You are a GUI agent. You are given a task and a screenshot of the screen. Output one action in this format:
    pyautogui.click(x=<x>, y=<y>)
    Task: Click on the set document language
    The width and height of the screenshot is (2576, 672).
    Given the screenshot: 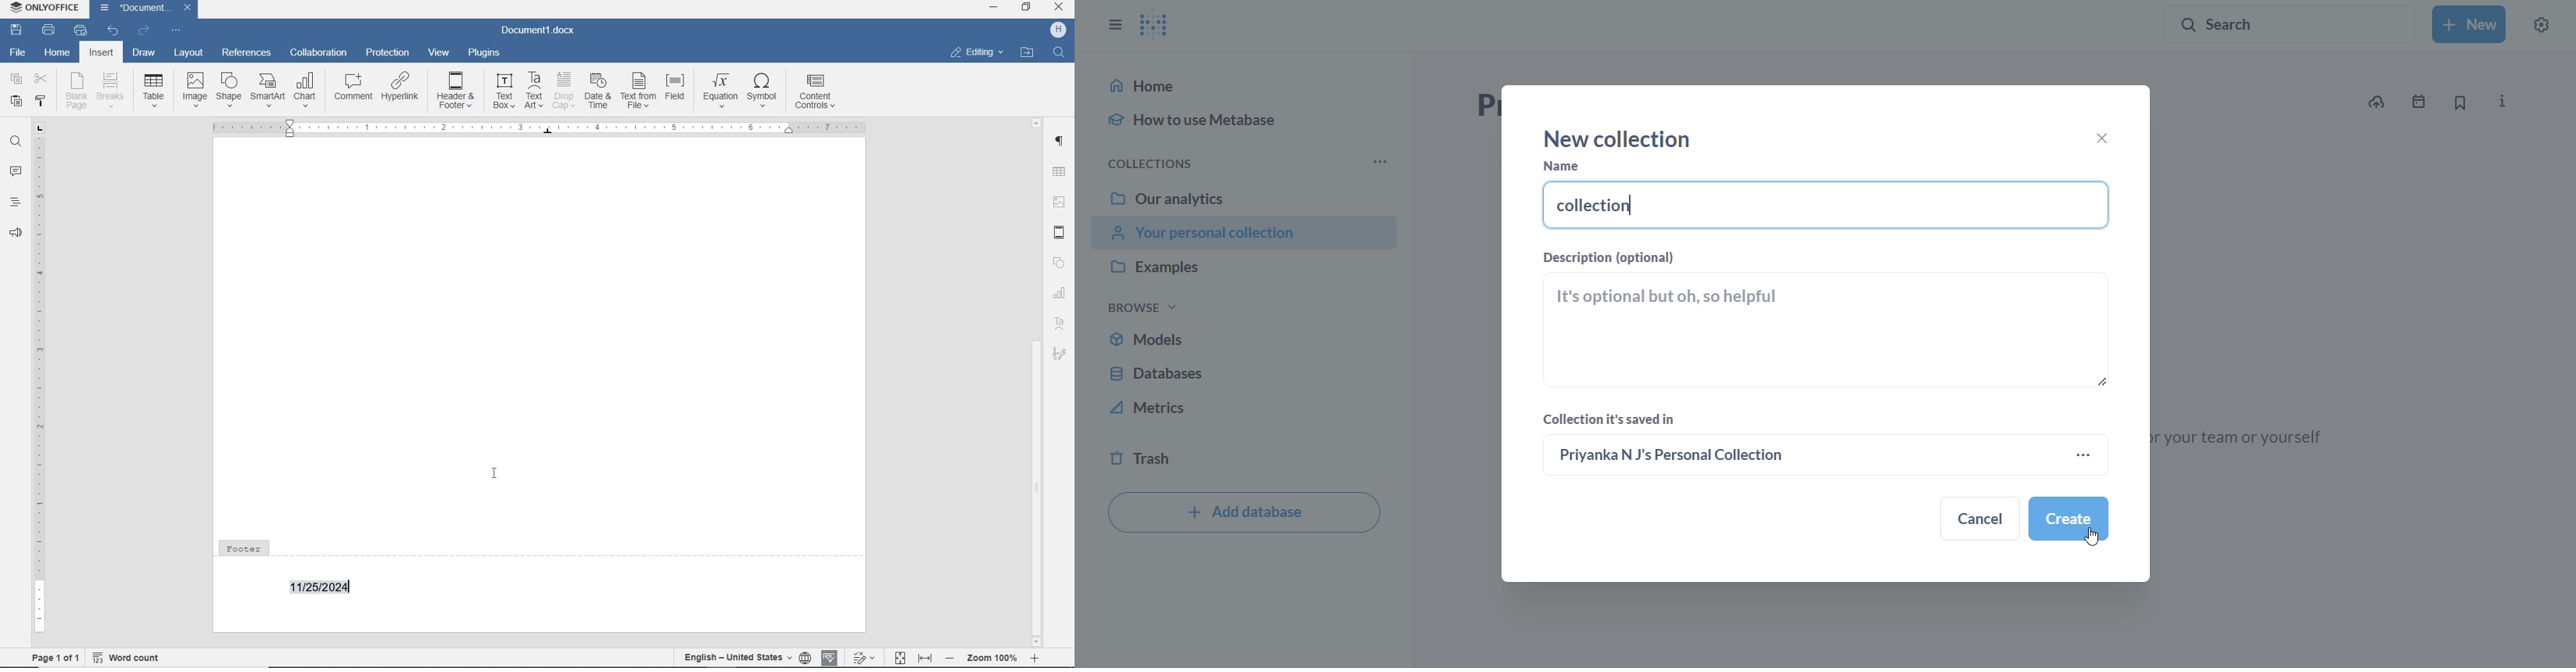 What is the action you would take?
    pyautogui.click(x=805, y=658)
    